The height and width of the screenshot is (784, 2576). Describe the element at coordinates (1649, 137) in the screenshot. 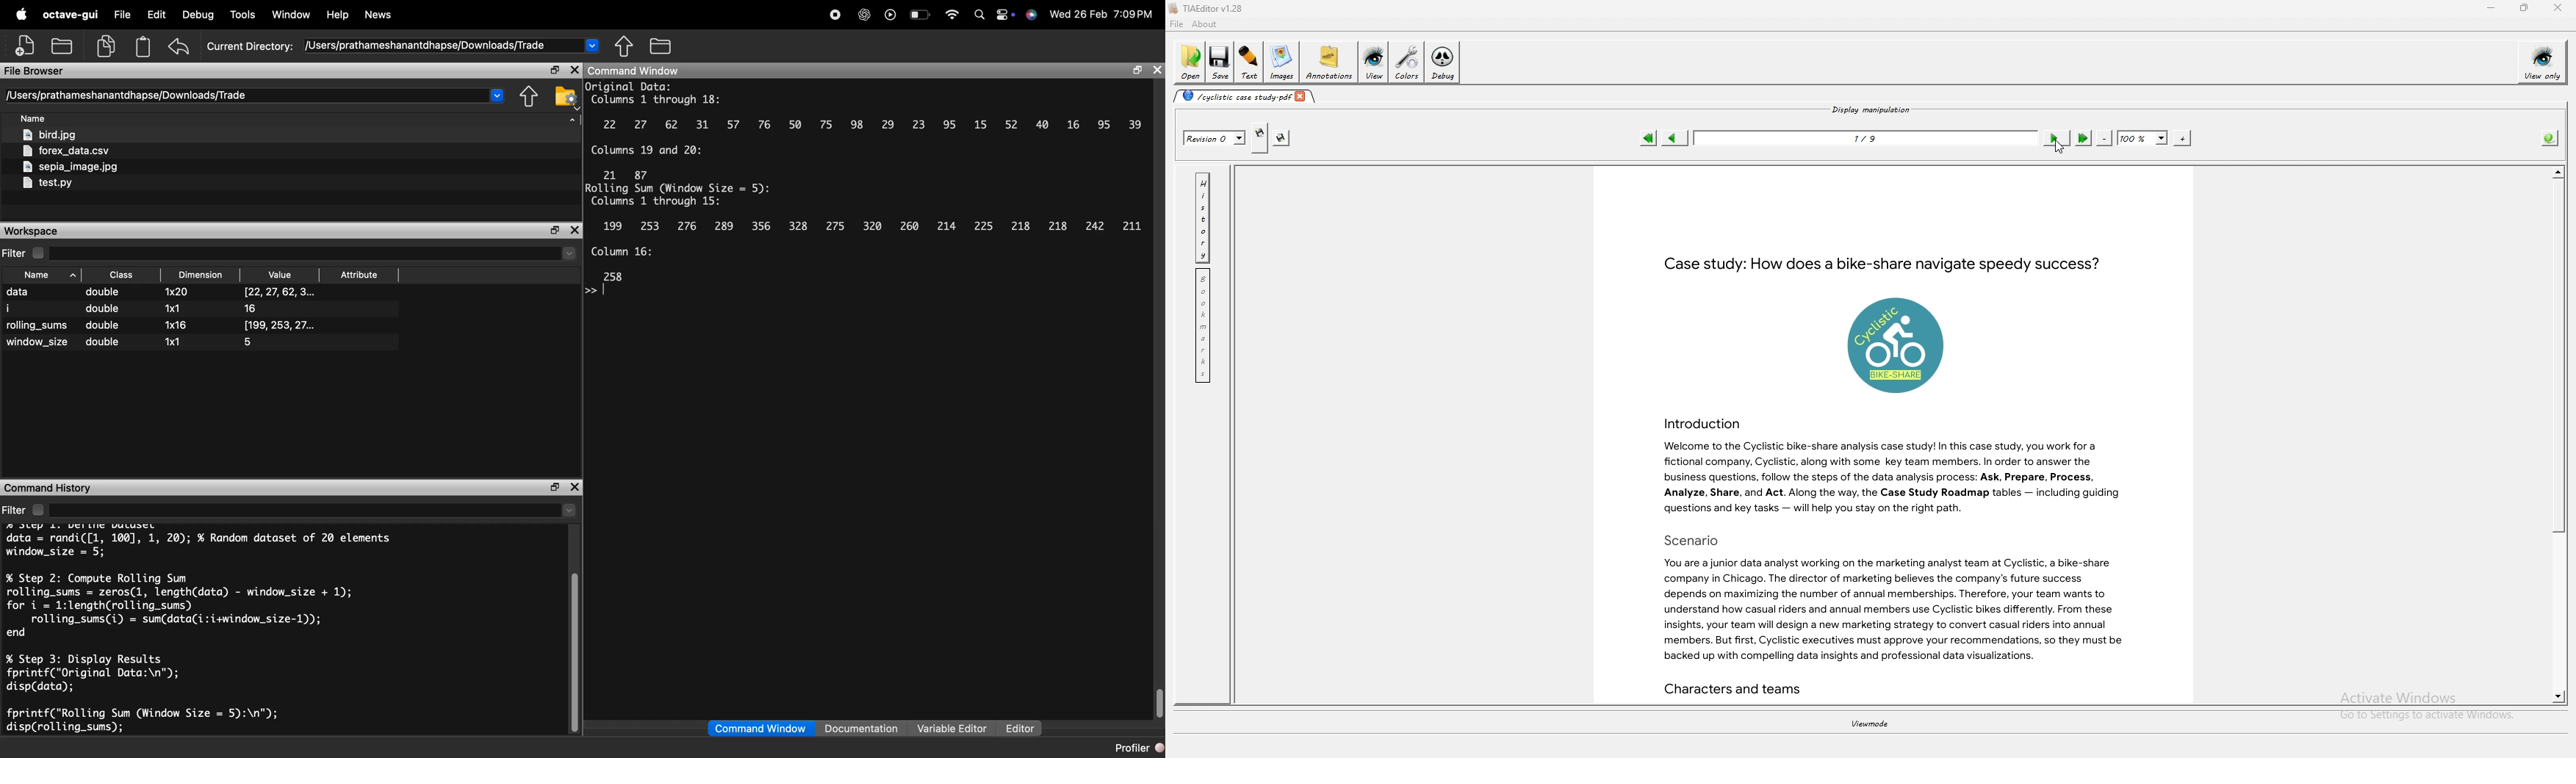

I see `first page` at that location.